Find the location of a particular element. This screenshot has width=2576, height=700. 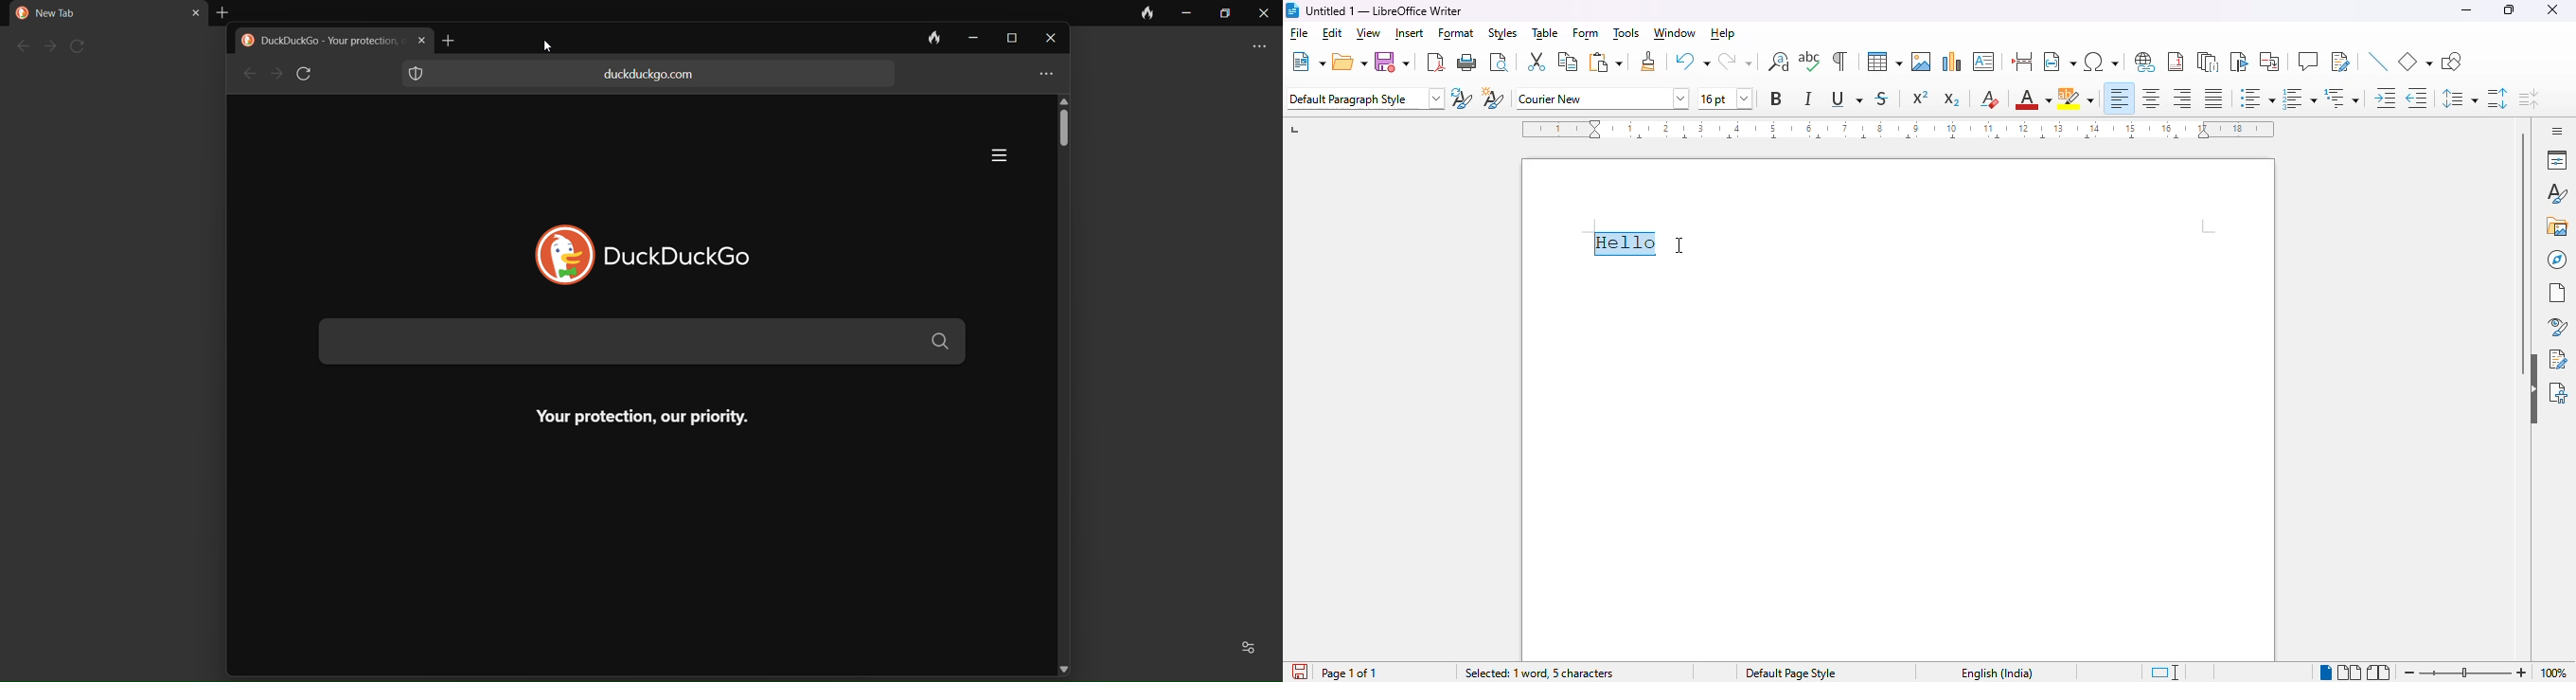

show draw functions is located at coordinates (2450, 62).